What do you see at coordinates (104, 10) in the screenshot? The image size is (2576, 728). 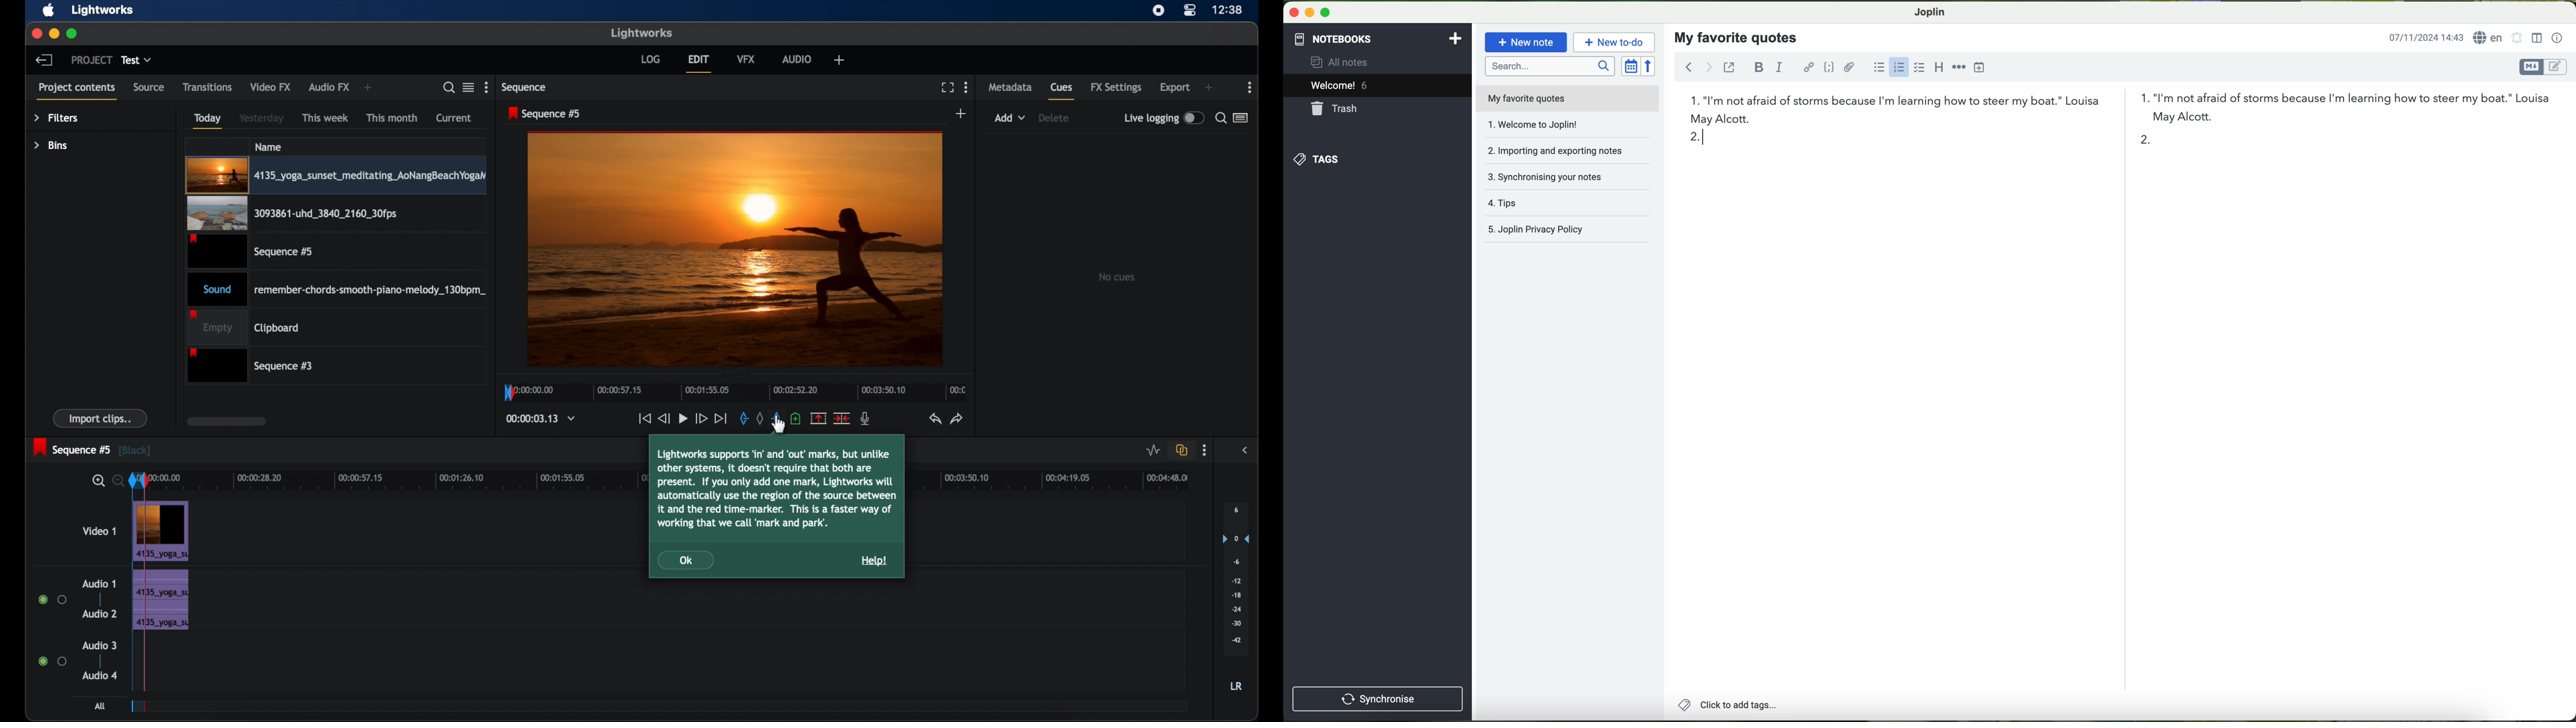 I see `lightworks` at bounding box center [104, 10].